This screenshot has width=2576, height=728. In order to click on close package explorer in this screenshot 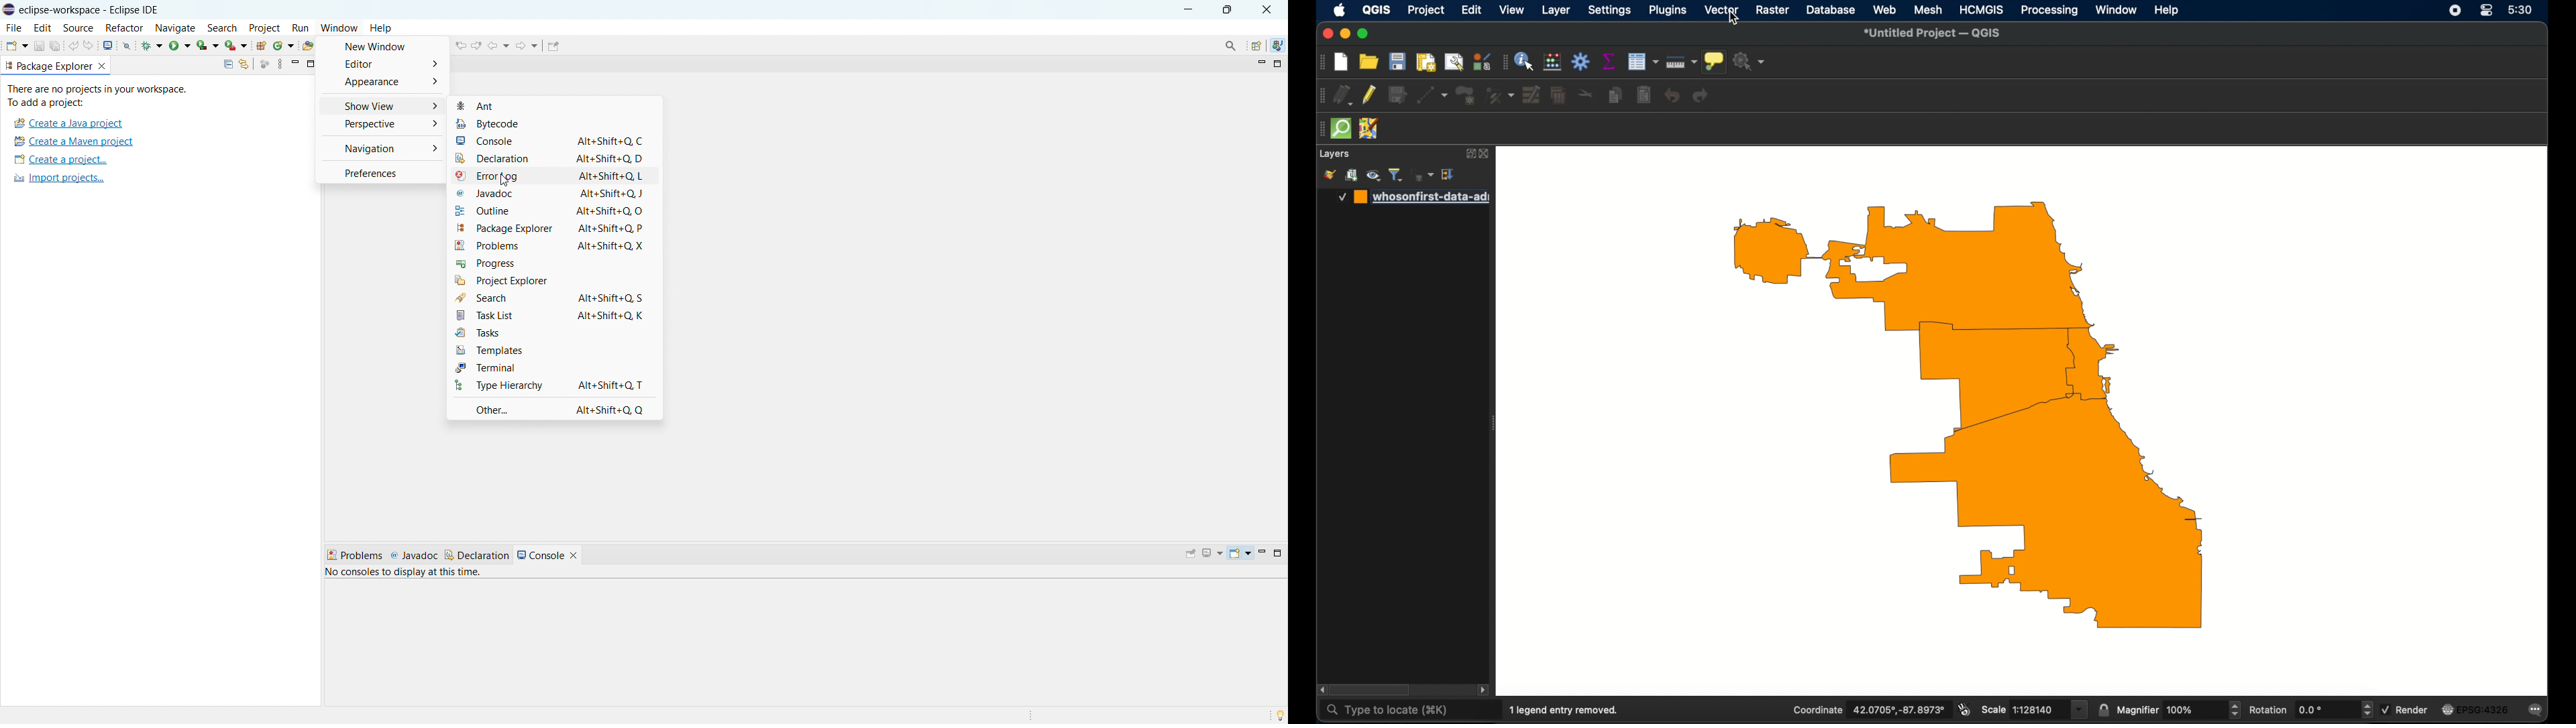, I will do `click(105, 65)`.